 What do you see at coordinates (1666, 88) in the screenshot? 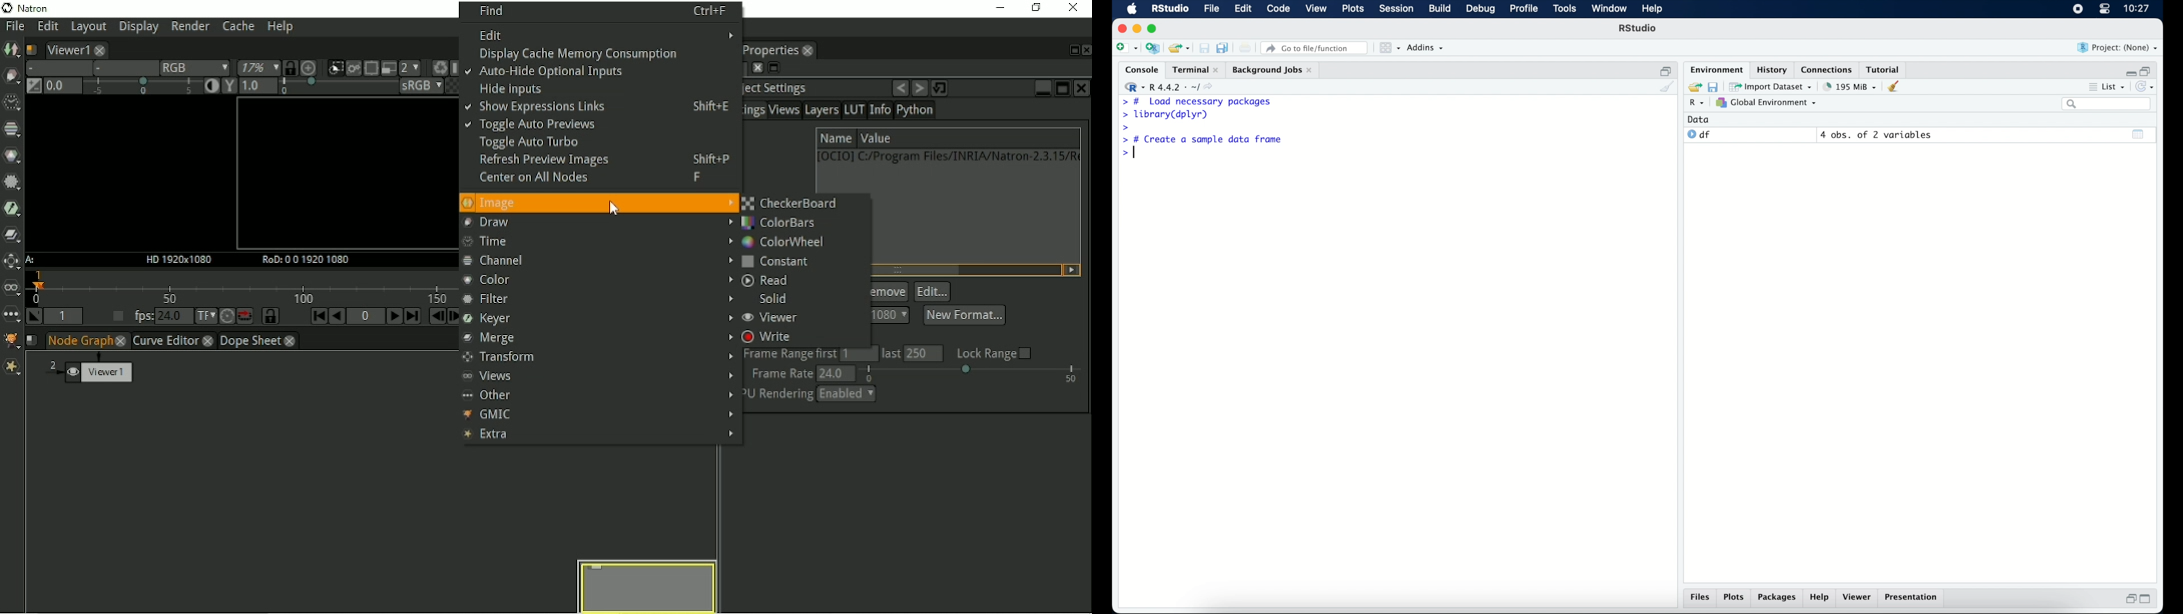
I see `clear console` at bounding box center [1666, 88].